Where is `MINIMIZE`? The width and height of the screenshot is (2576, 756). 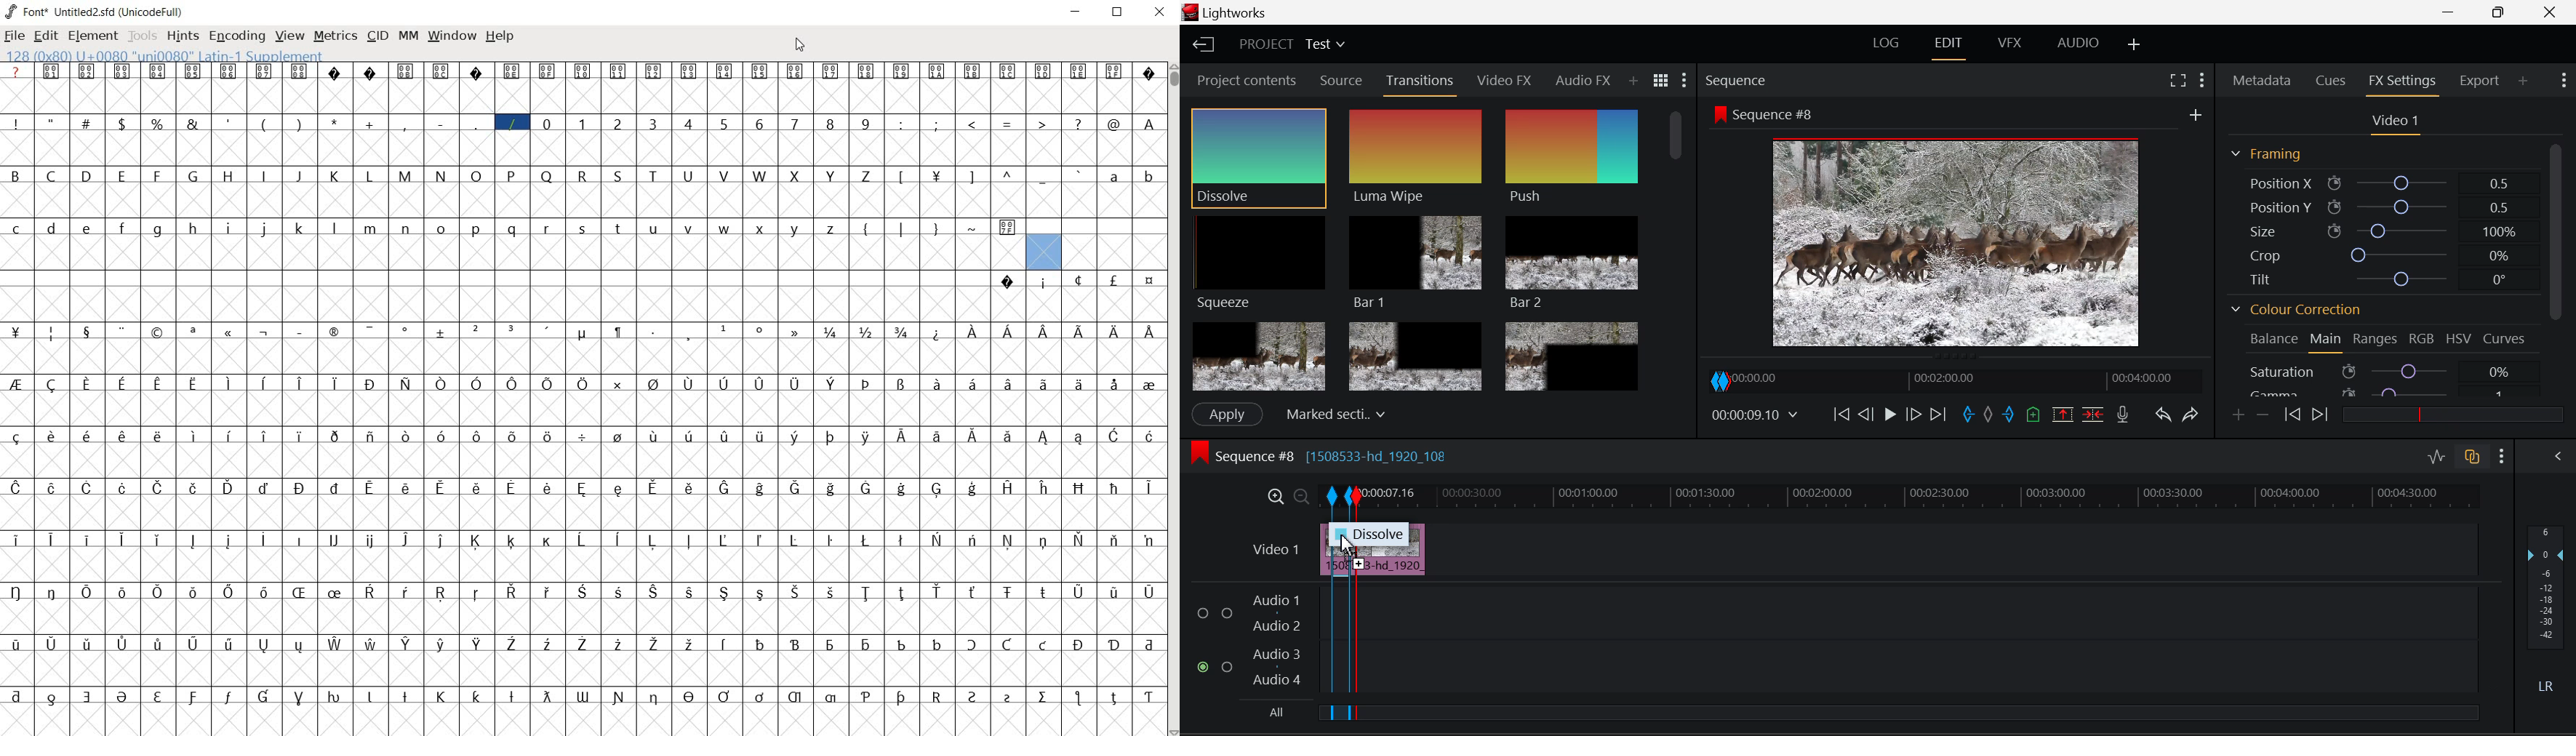 MINIMIZE is located at coordinates (1077, 11).